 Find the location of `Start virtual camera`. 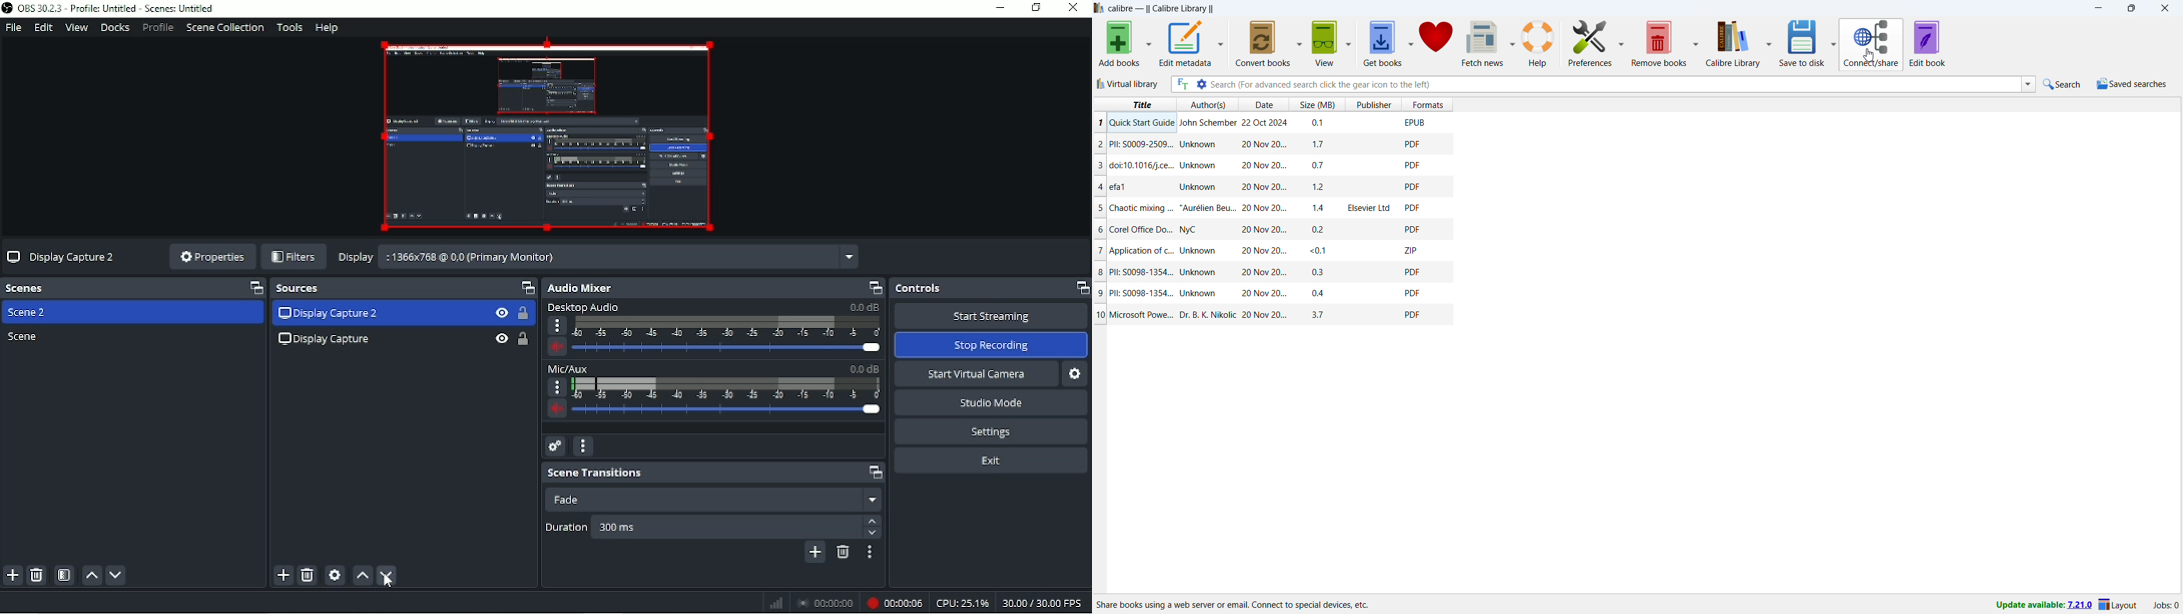

Start virtual camera is located at coordinates (973, 375).